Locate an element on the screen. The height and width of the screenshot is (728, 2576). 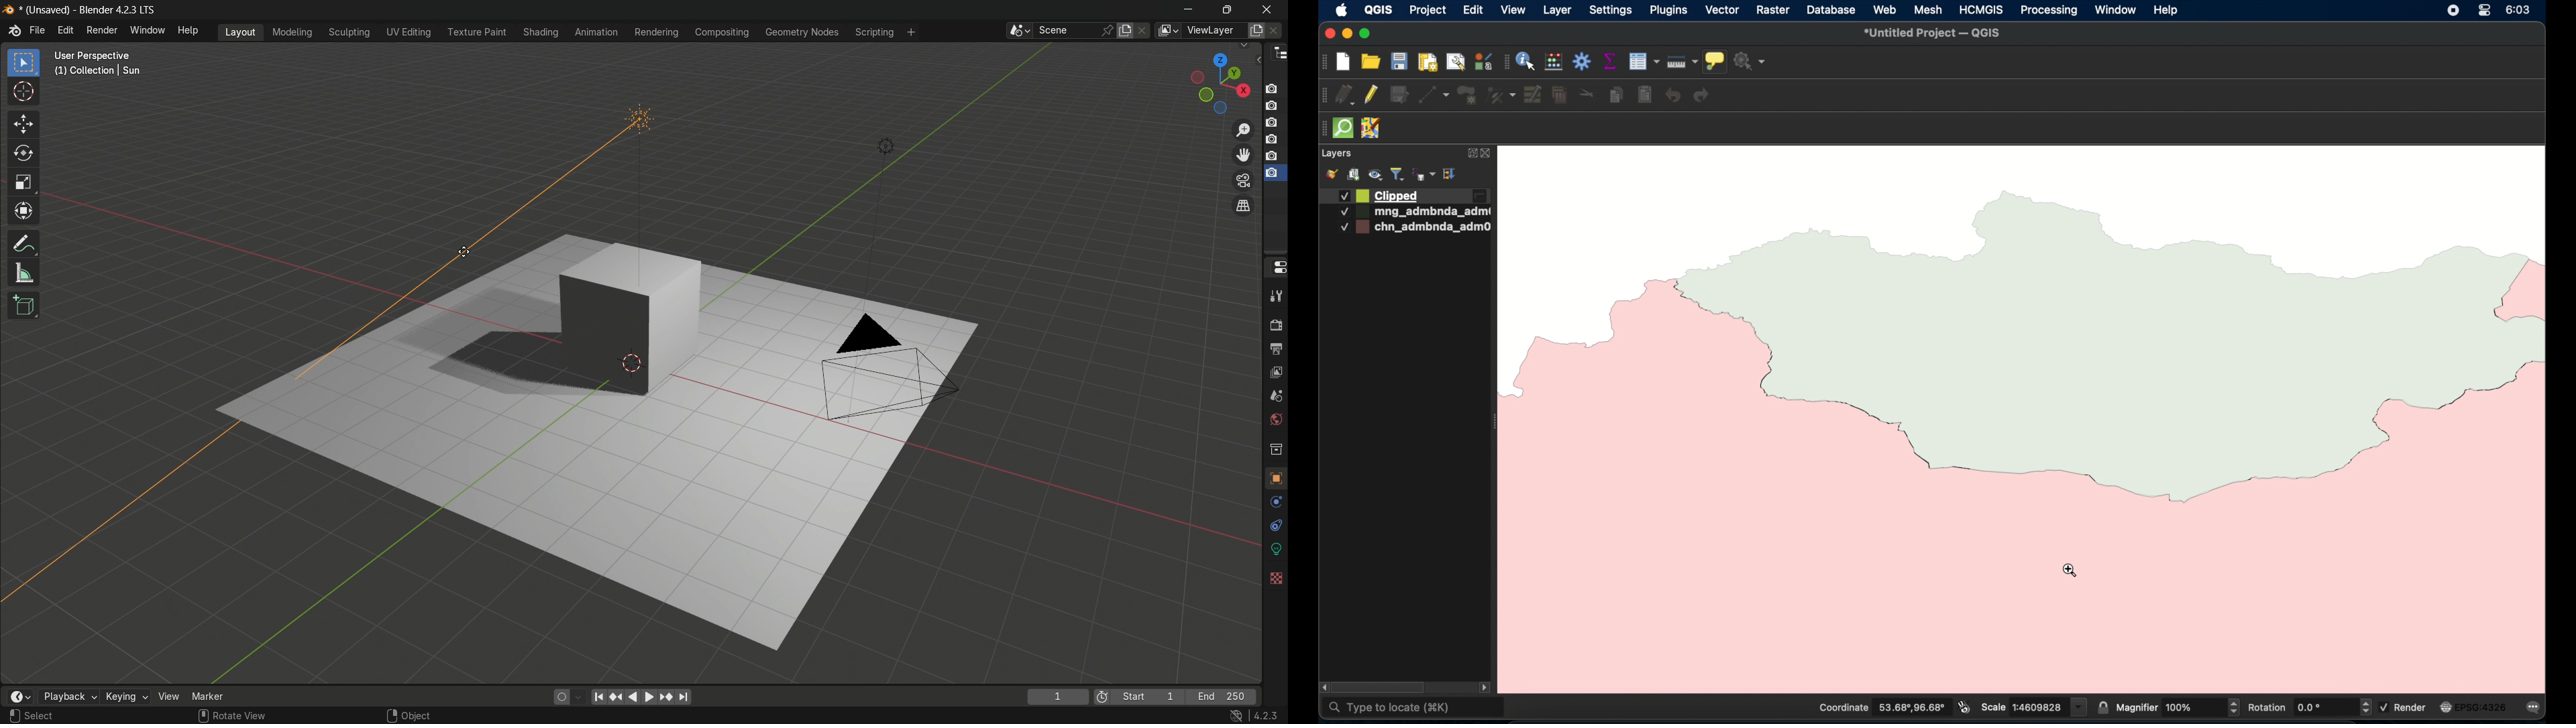
4.2.3 is located at coordinates (1265, 715).